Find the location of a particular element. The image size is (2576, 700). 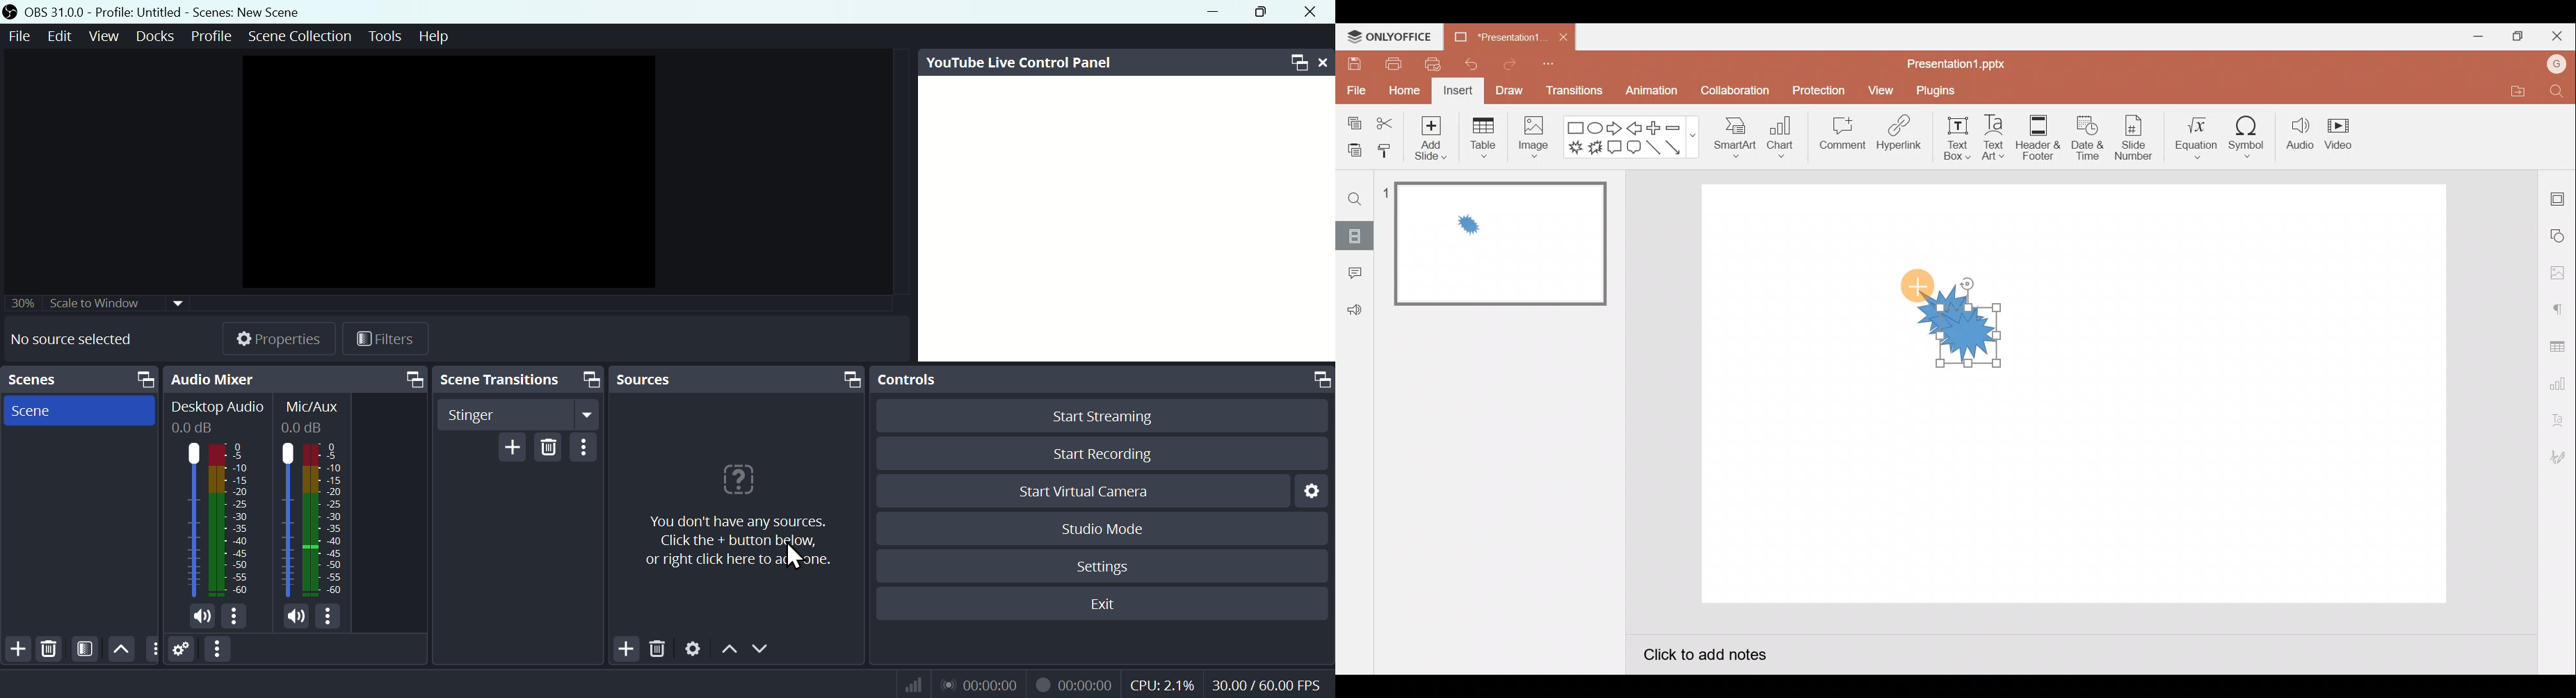

Symbol is located at coordinates (2248, 138).